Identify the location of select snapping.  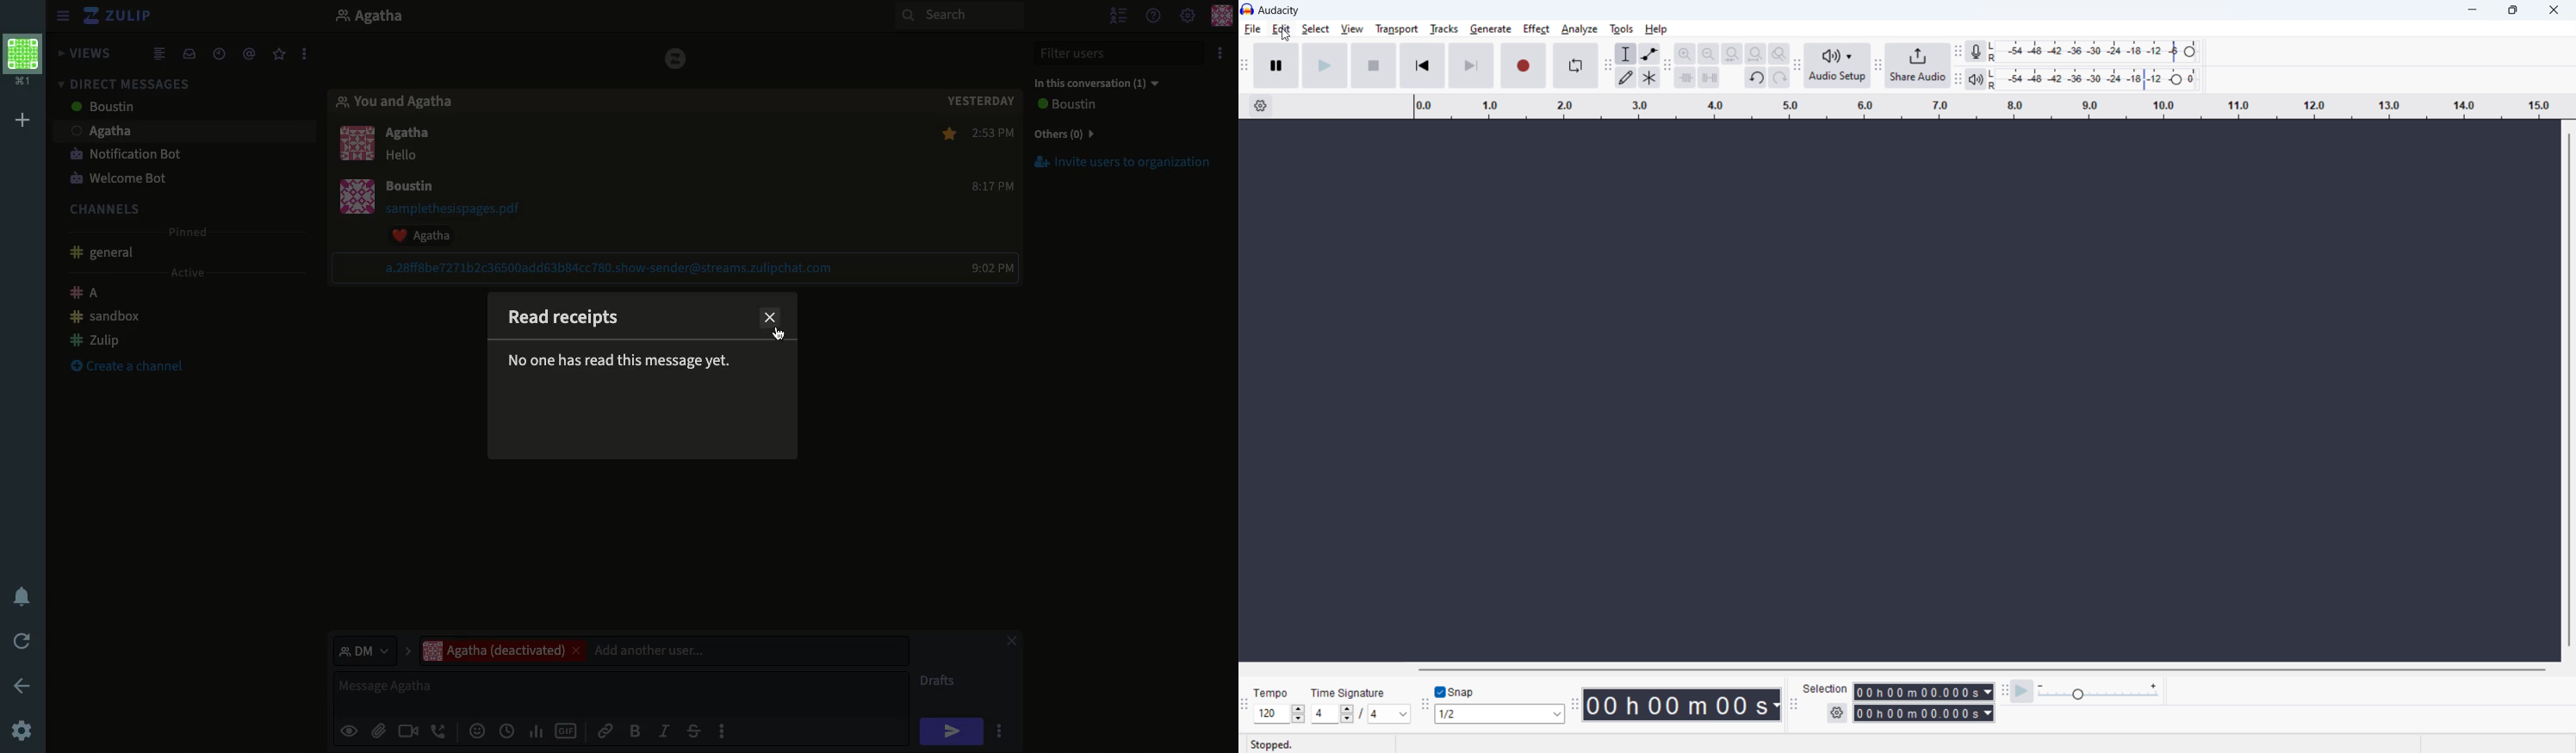
(1500, 714).